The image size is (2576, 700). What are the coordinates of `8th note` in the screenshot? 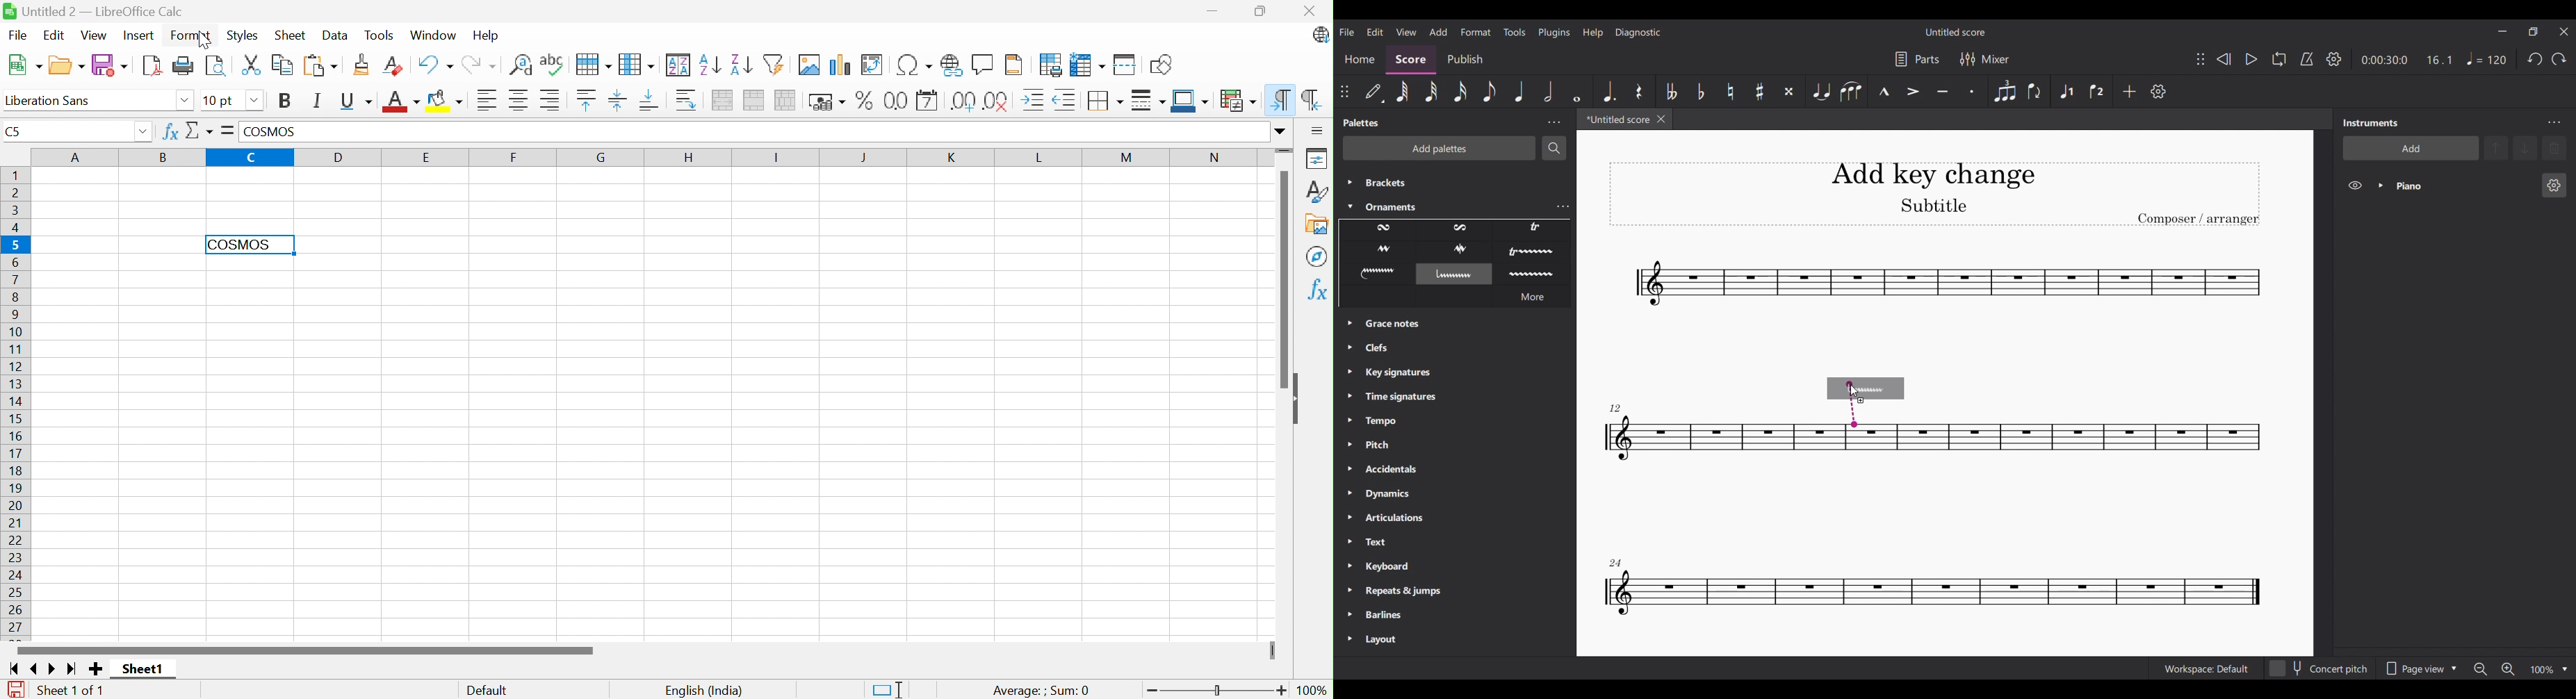 It's located at (1489, 91).